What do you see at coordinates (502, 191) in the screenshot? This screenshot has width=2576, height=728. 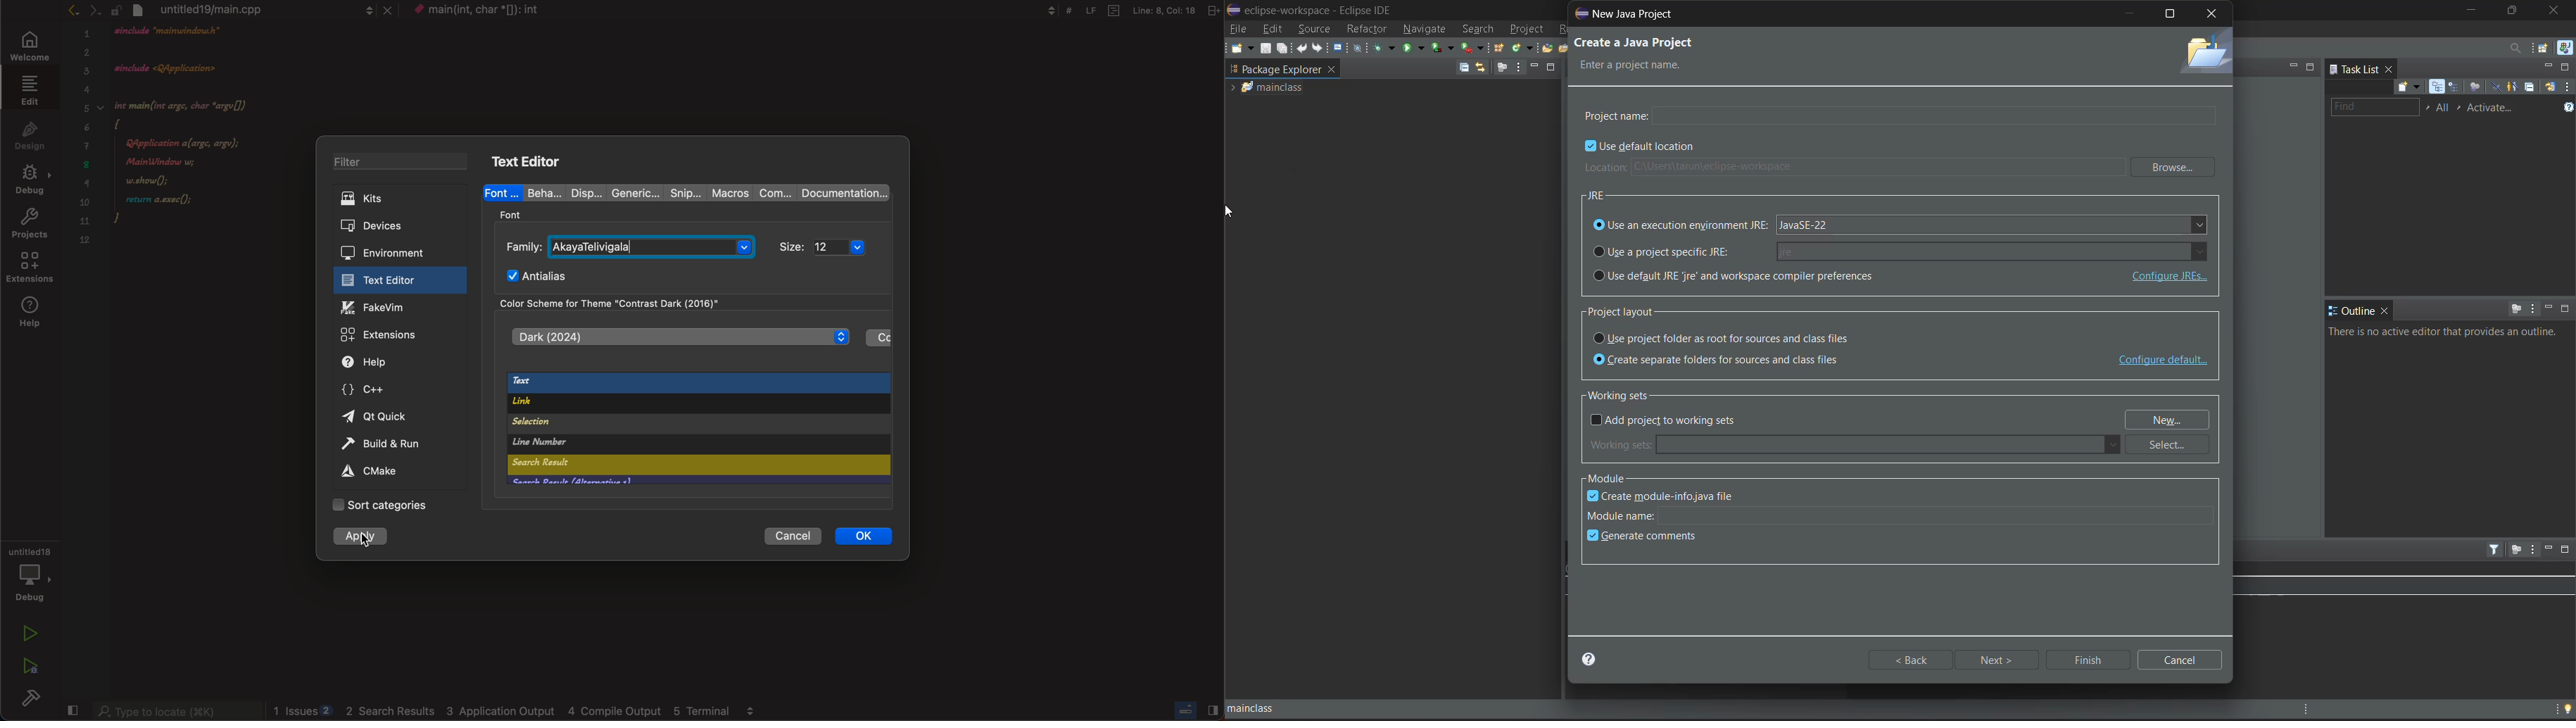 I see `font` at bounding box center [502, 191].